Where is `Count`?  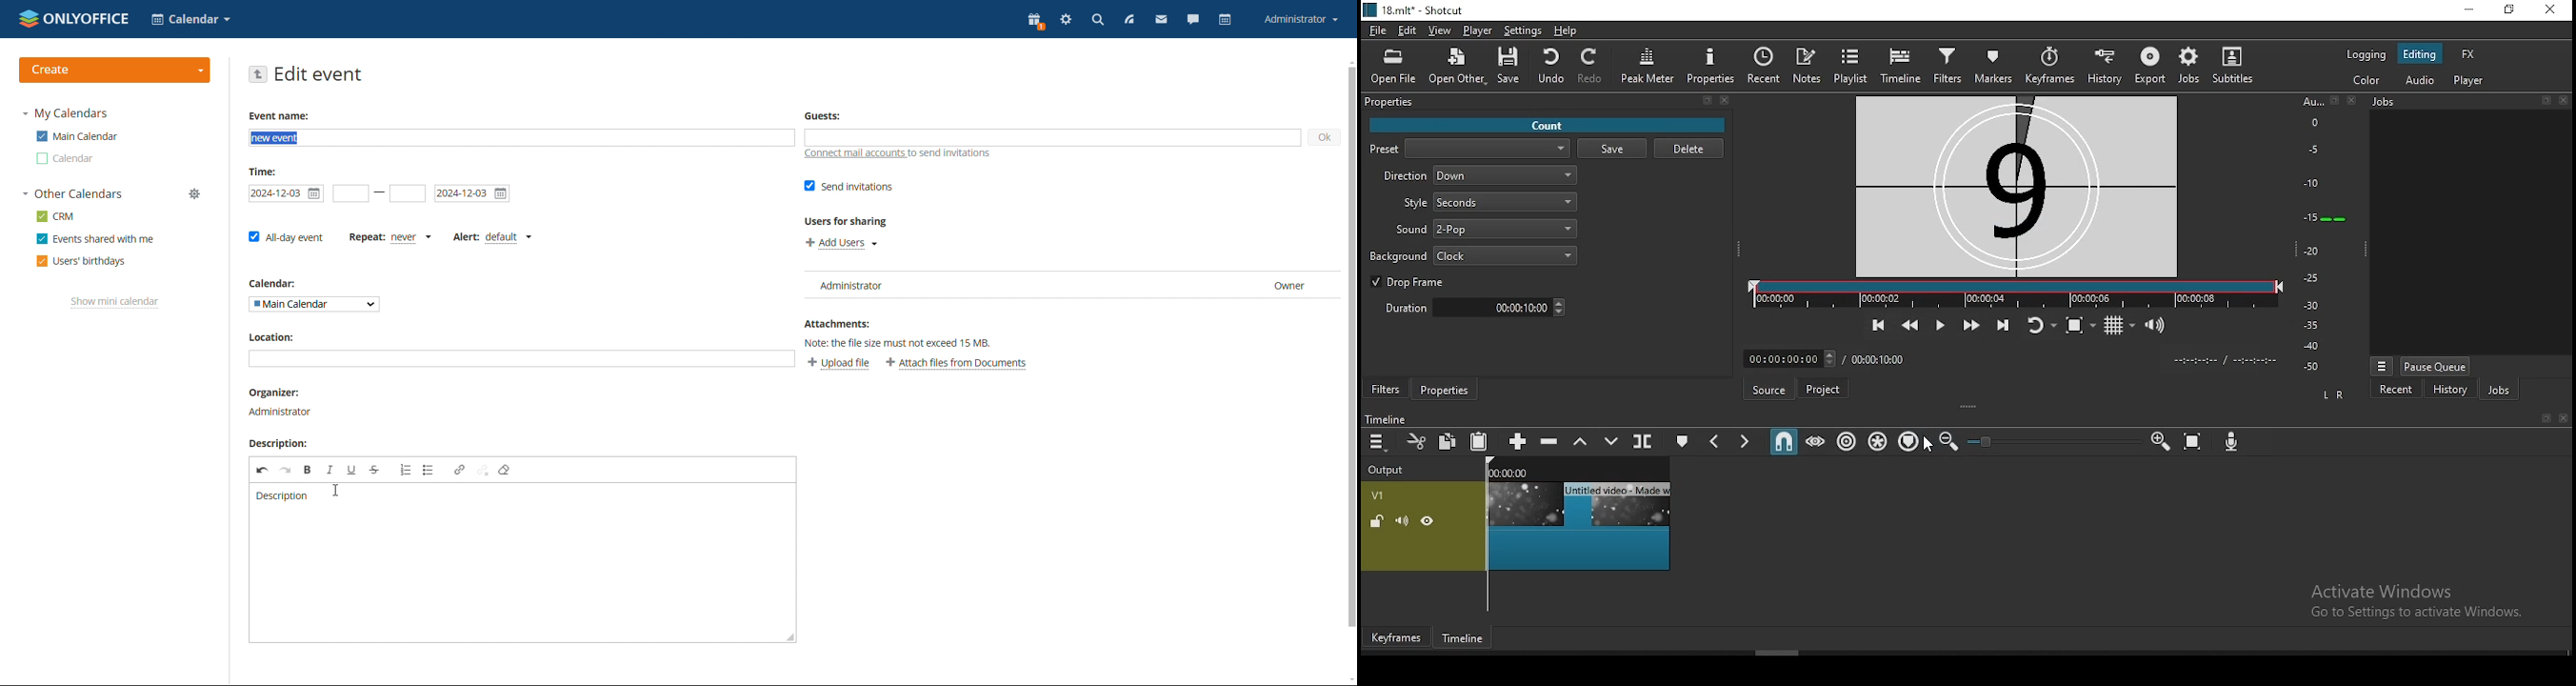
Count is located at coordinates (1548, 126).